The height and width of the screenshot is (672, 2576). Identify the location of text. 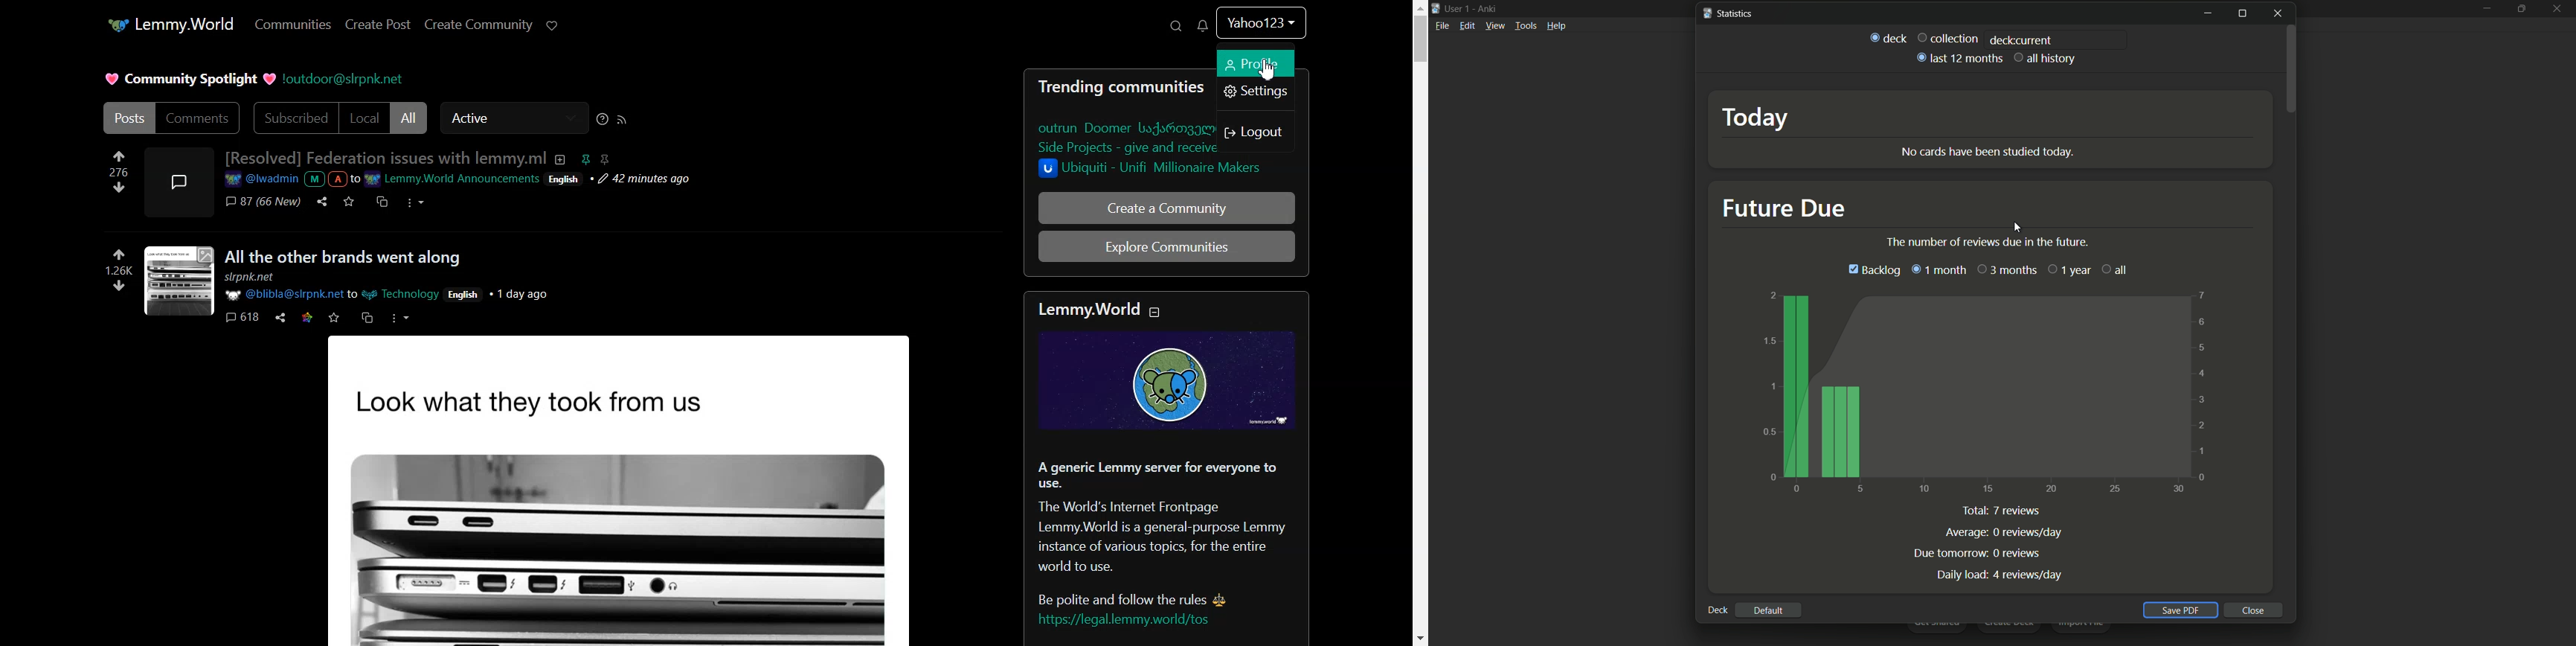
(1986, 242).